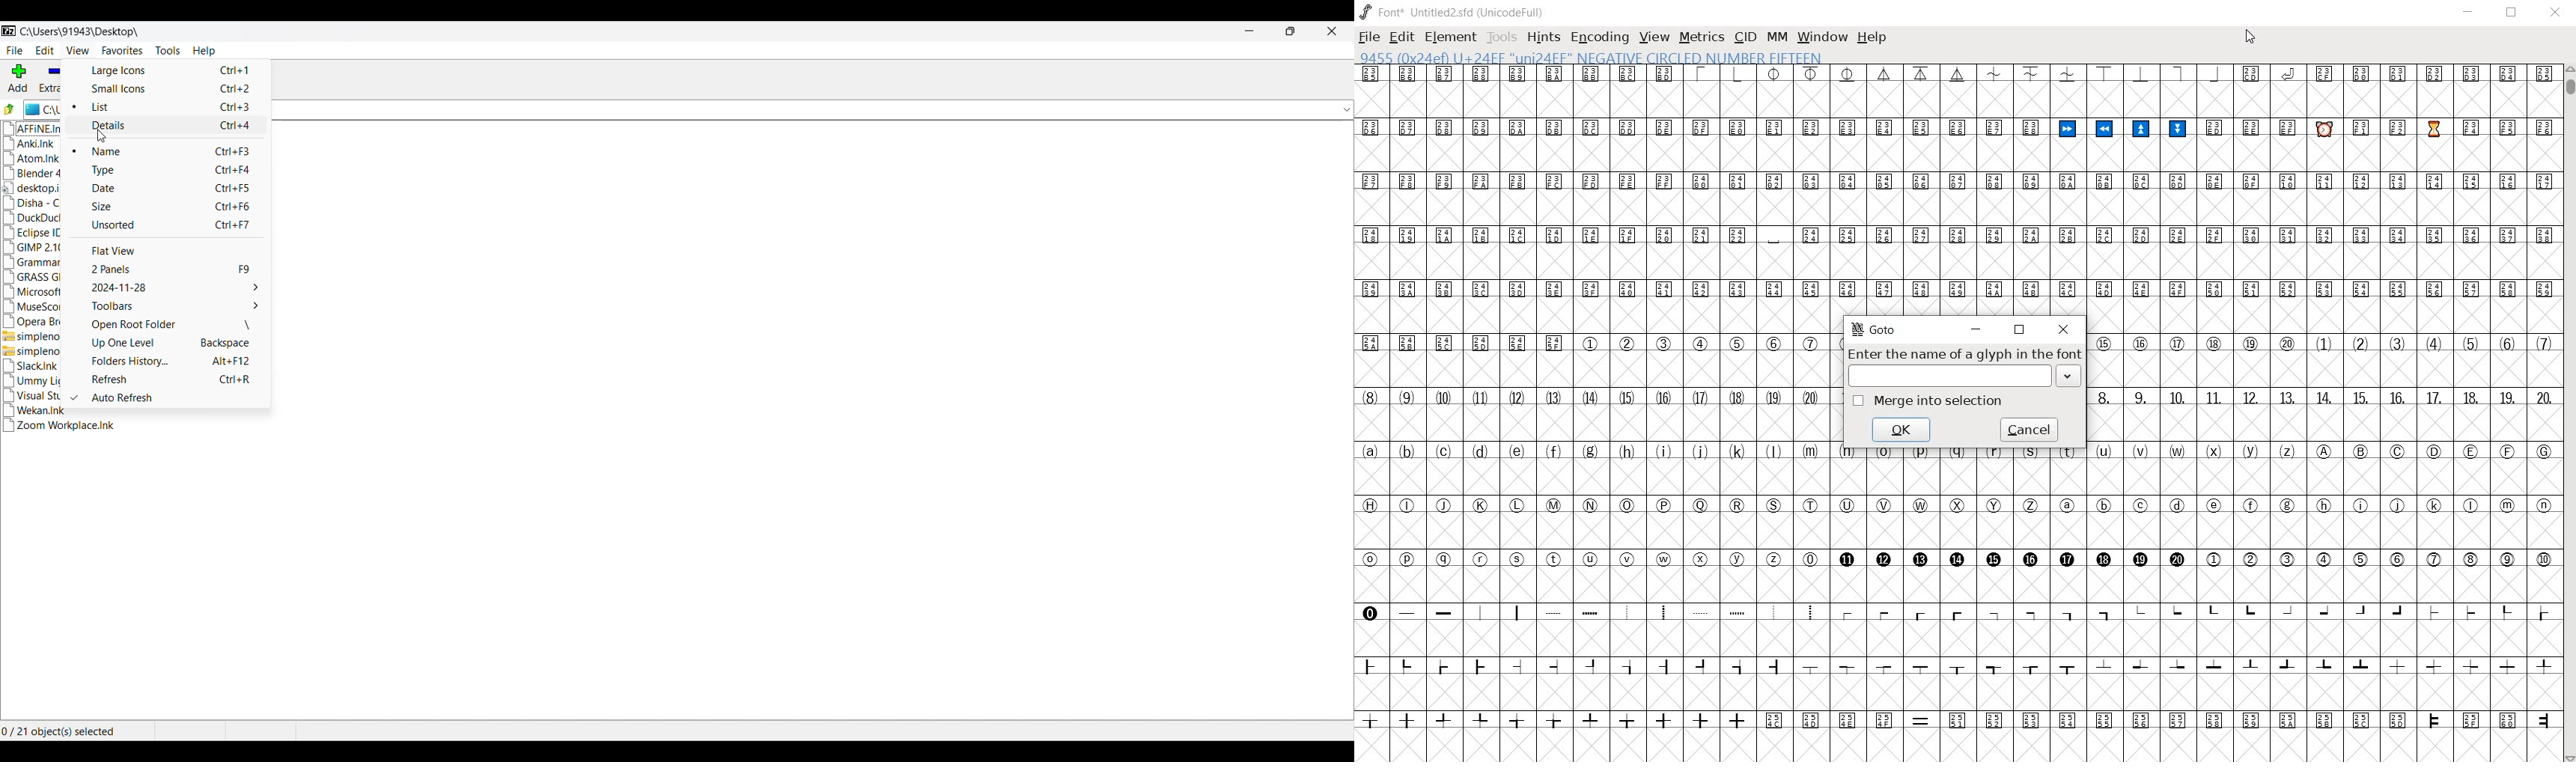 The width and height of the screenshot is (2576, 784). Describe the element at coordinates (1404, 37) in the screenshot. I see `EDIT` at that location.